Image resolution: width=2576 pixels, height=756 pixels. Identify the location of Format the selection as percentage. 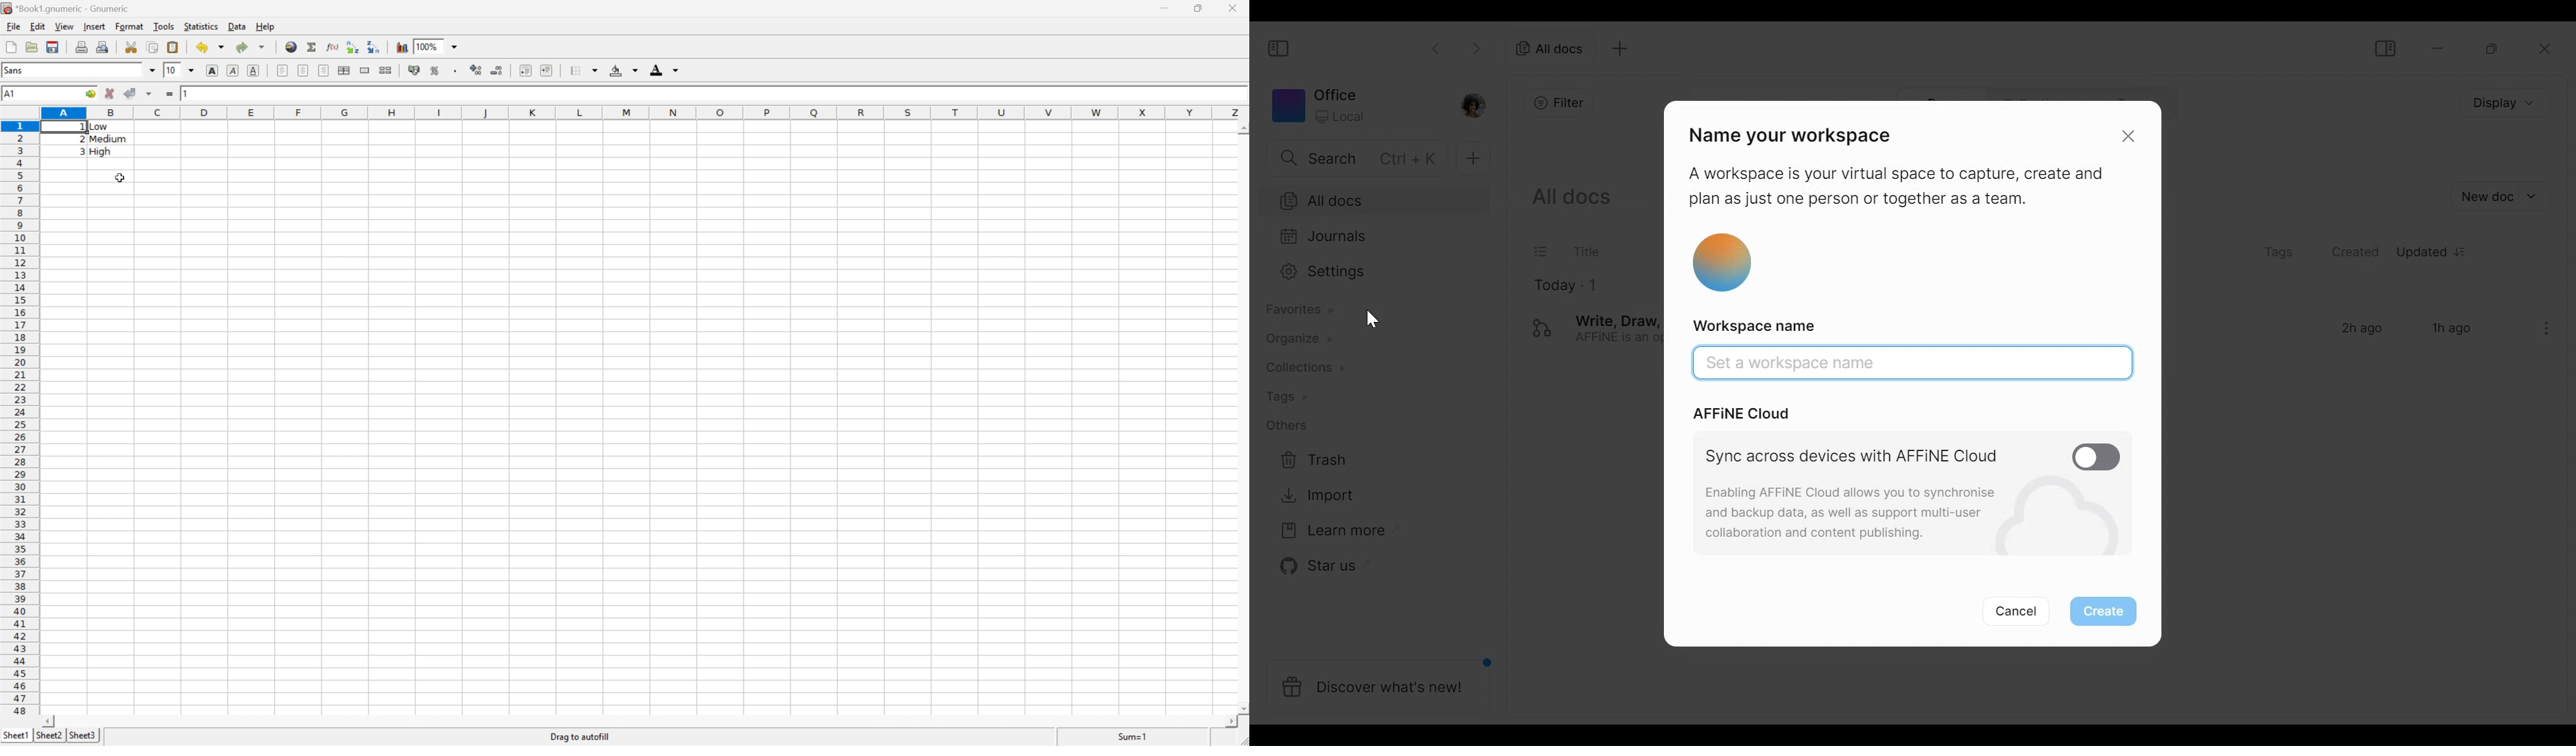
(434, 71).